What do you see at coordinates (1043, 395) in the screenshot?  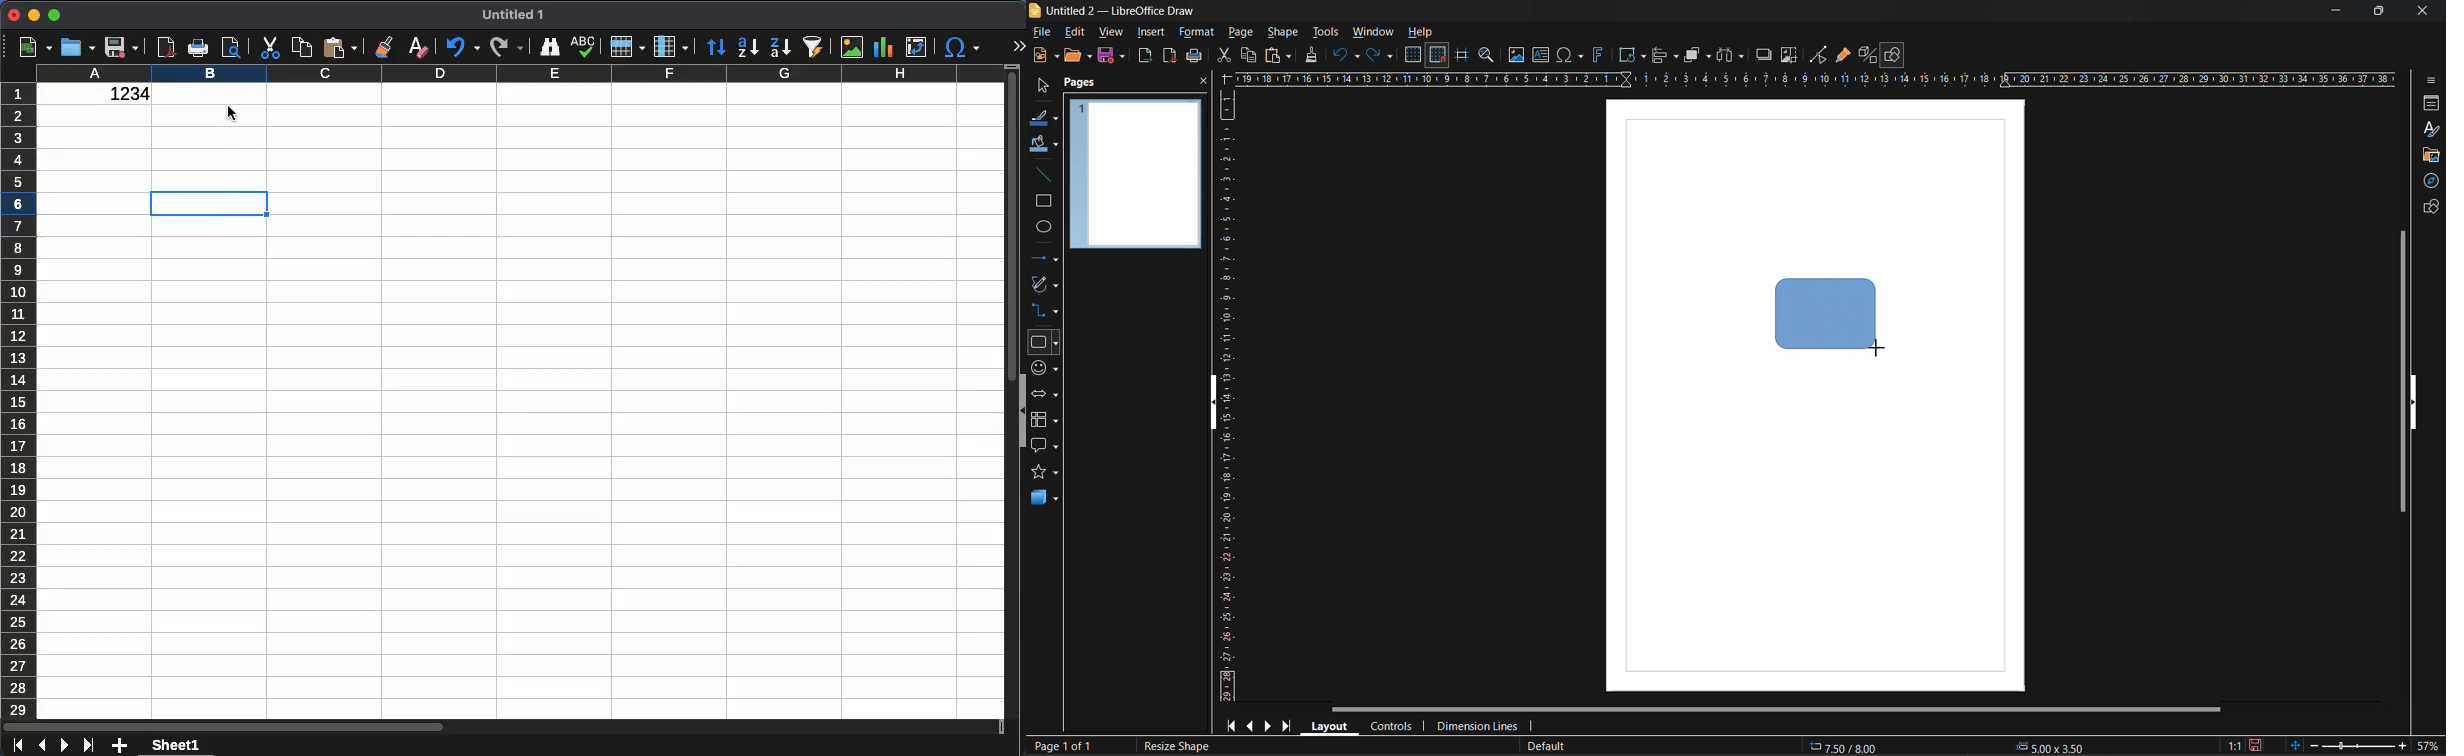 I see `block arrows` at bounding box center [1043, 395].